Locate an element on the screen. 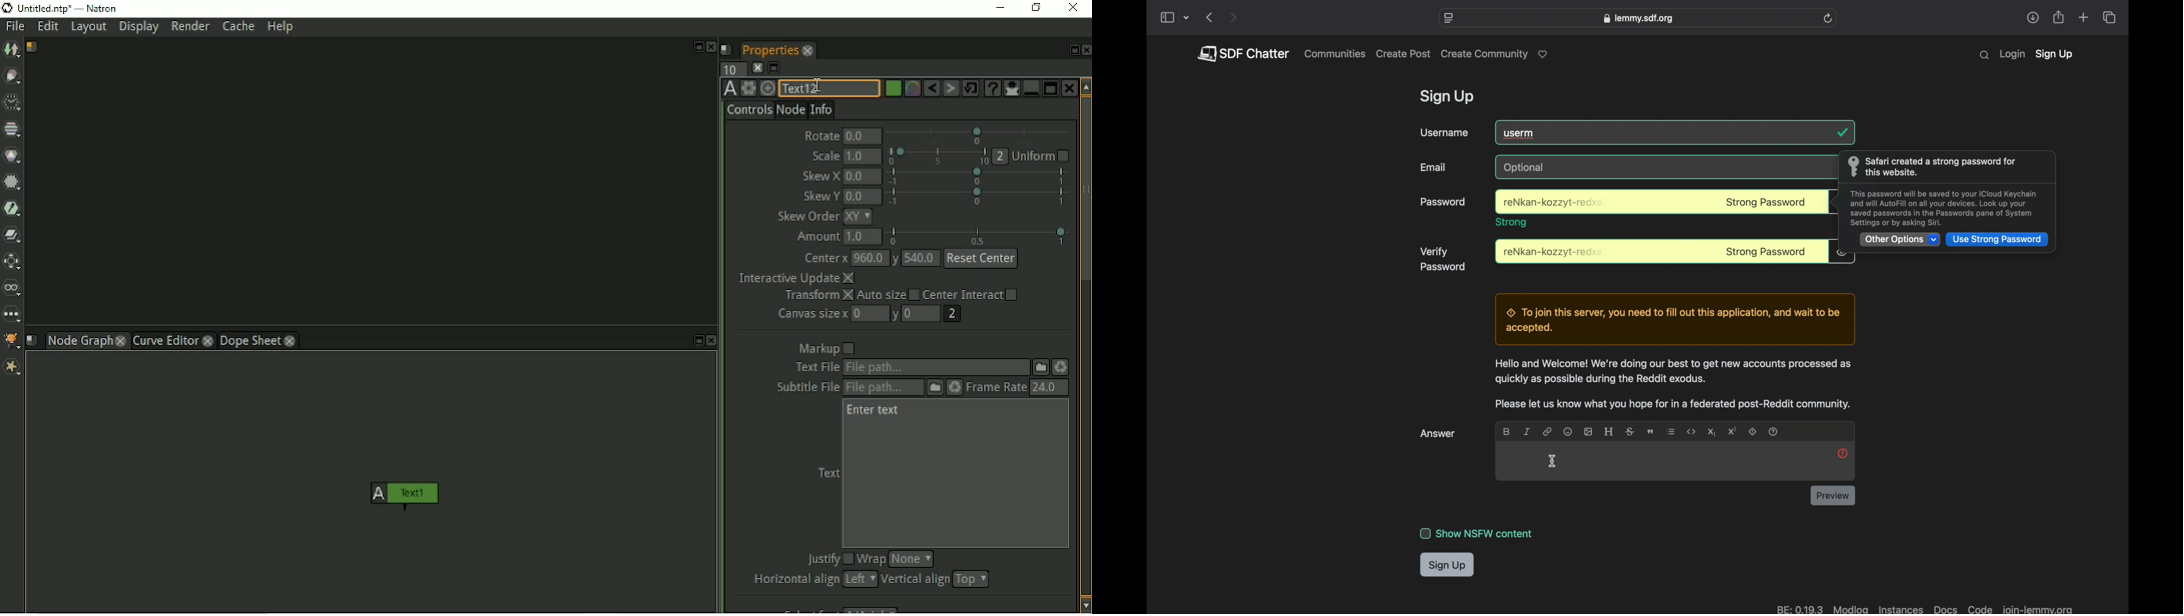 This screenshot has width=2184, height=616. modlog is located at coordinates (1852, 608).